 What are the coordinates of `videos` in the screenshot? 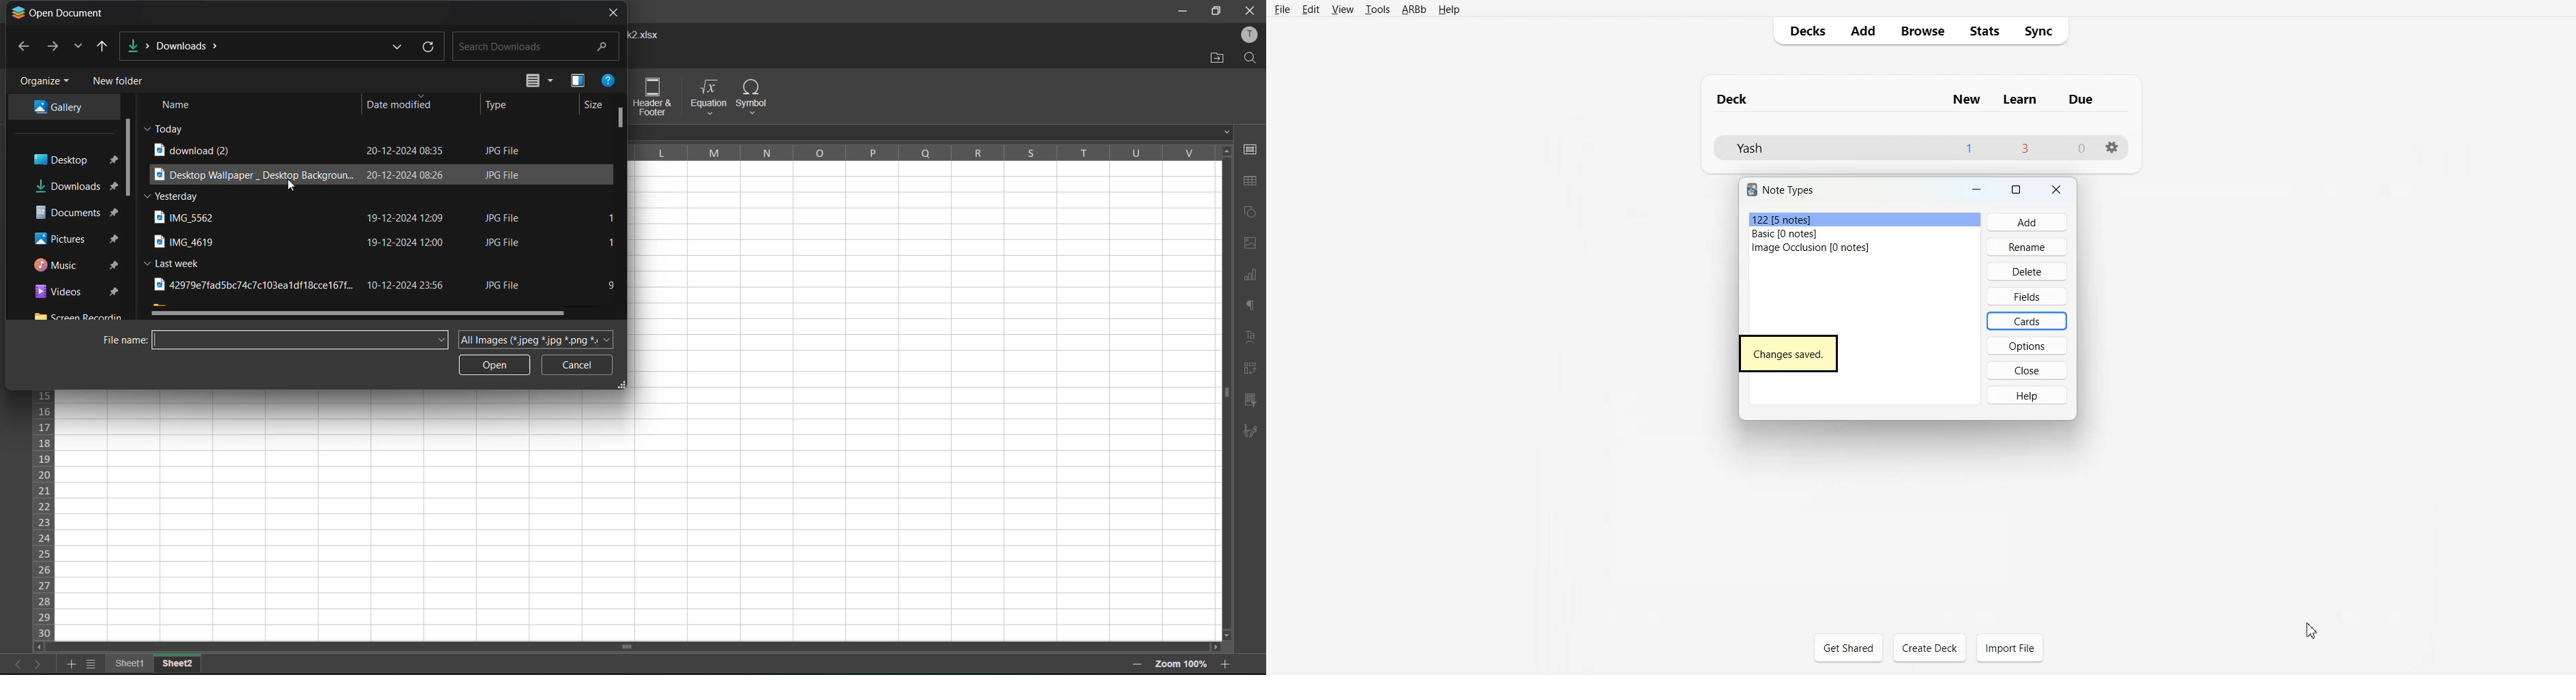 It's located at (73, 291).